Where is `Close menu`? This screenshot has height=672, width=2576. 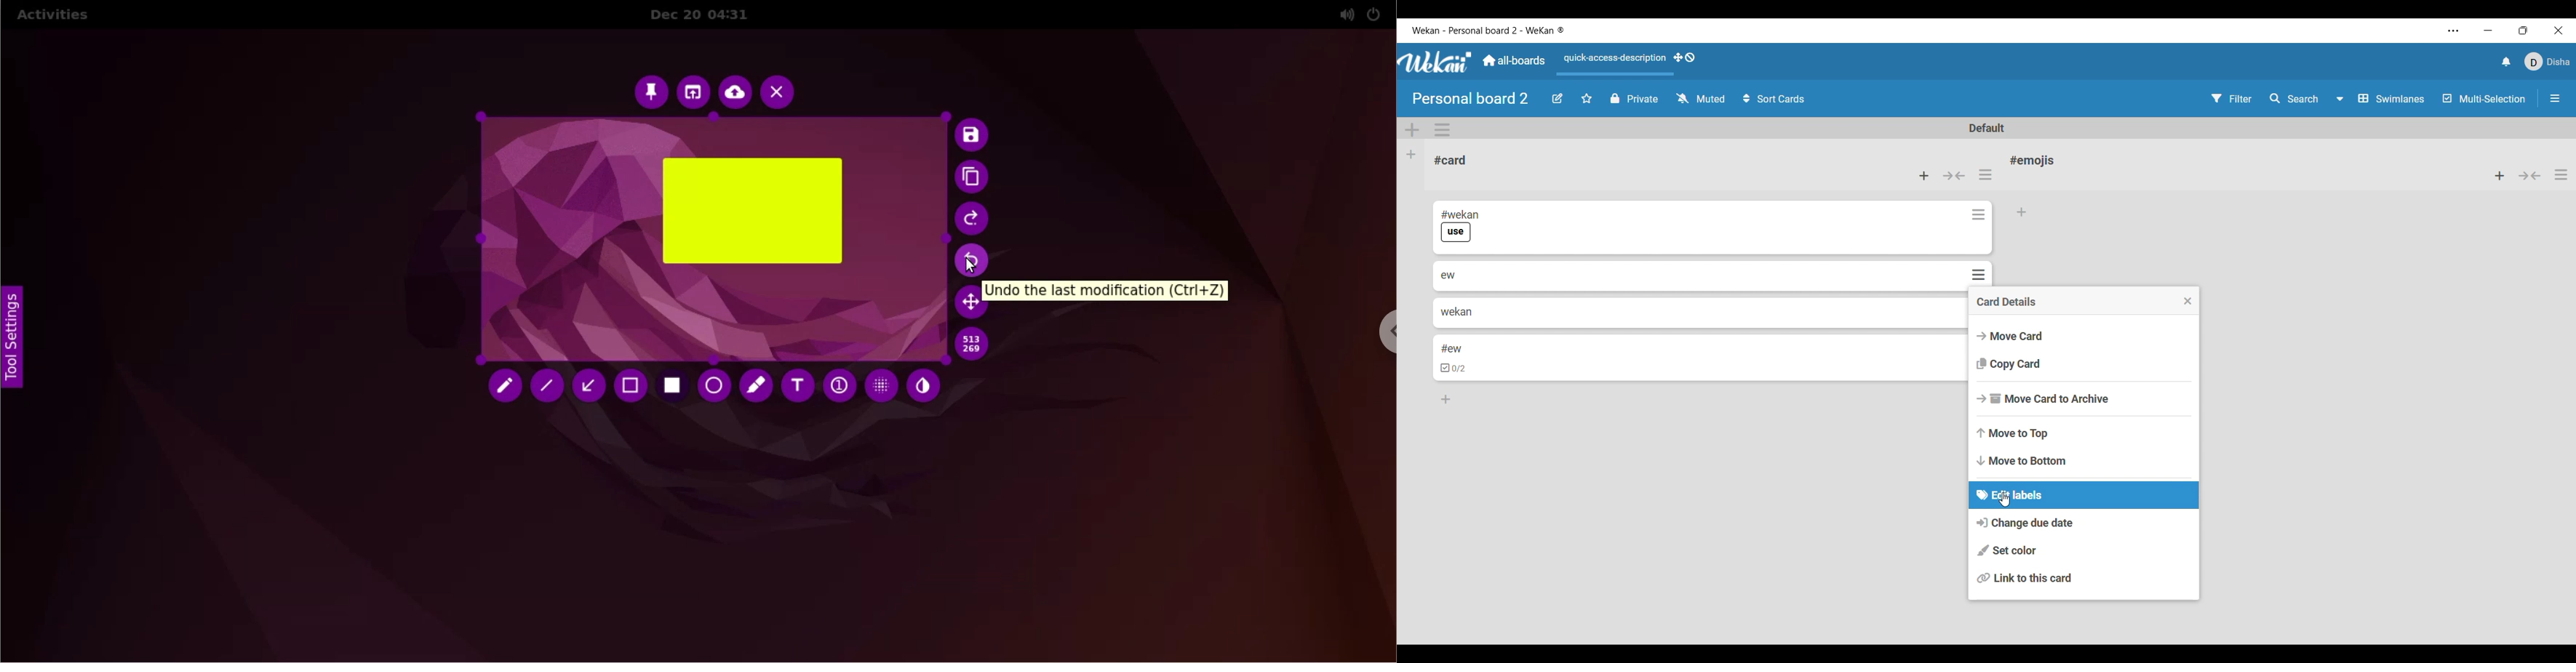 Close menu is located at coordinates (2188, 300).